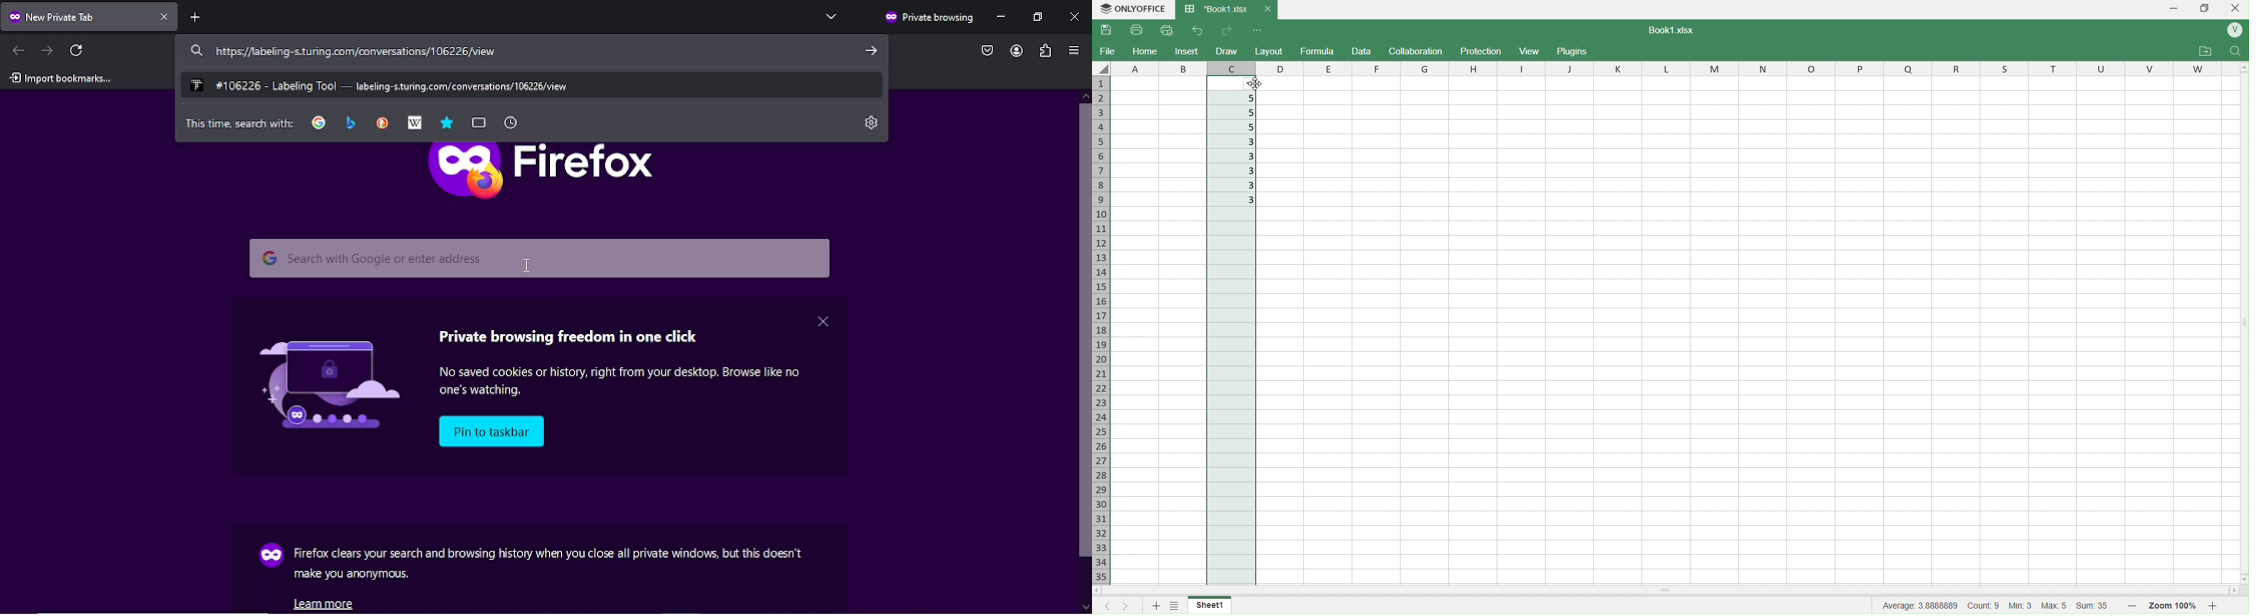  What do you see at coordinates (1482, 51) in the screenshot?
I see `Protection` at bounding box center [1482, 51].